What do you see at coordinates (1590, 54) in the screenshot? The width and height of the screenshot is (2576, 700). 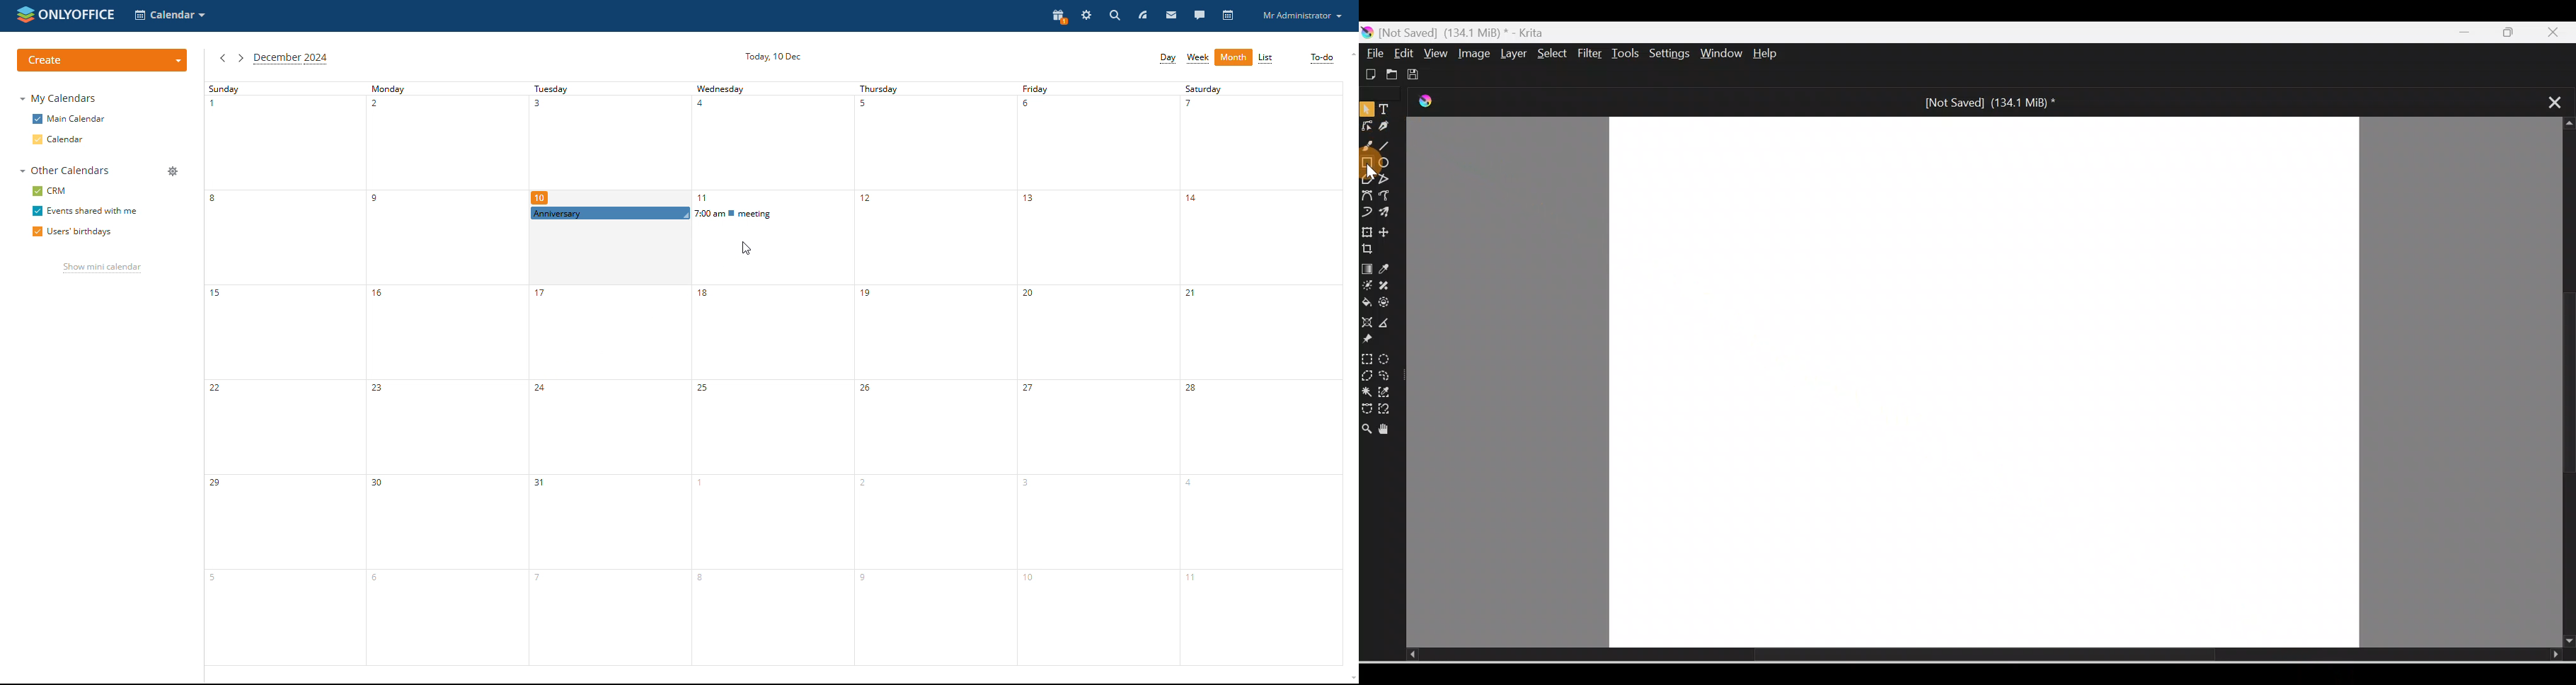 I see `Filter` at bounding box center [1590, 54].